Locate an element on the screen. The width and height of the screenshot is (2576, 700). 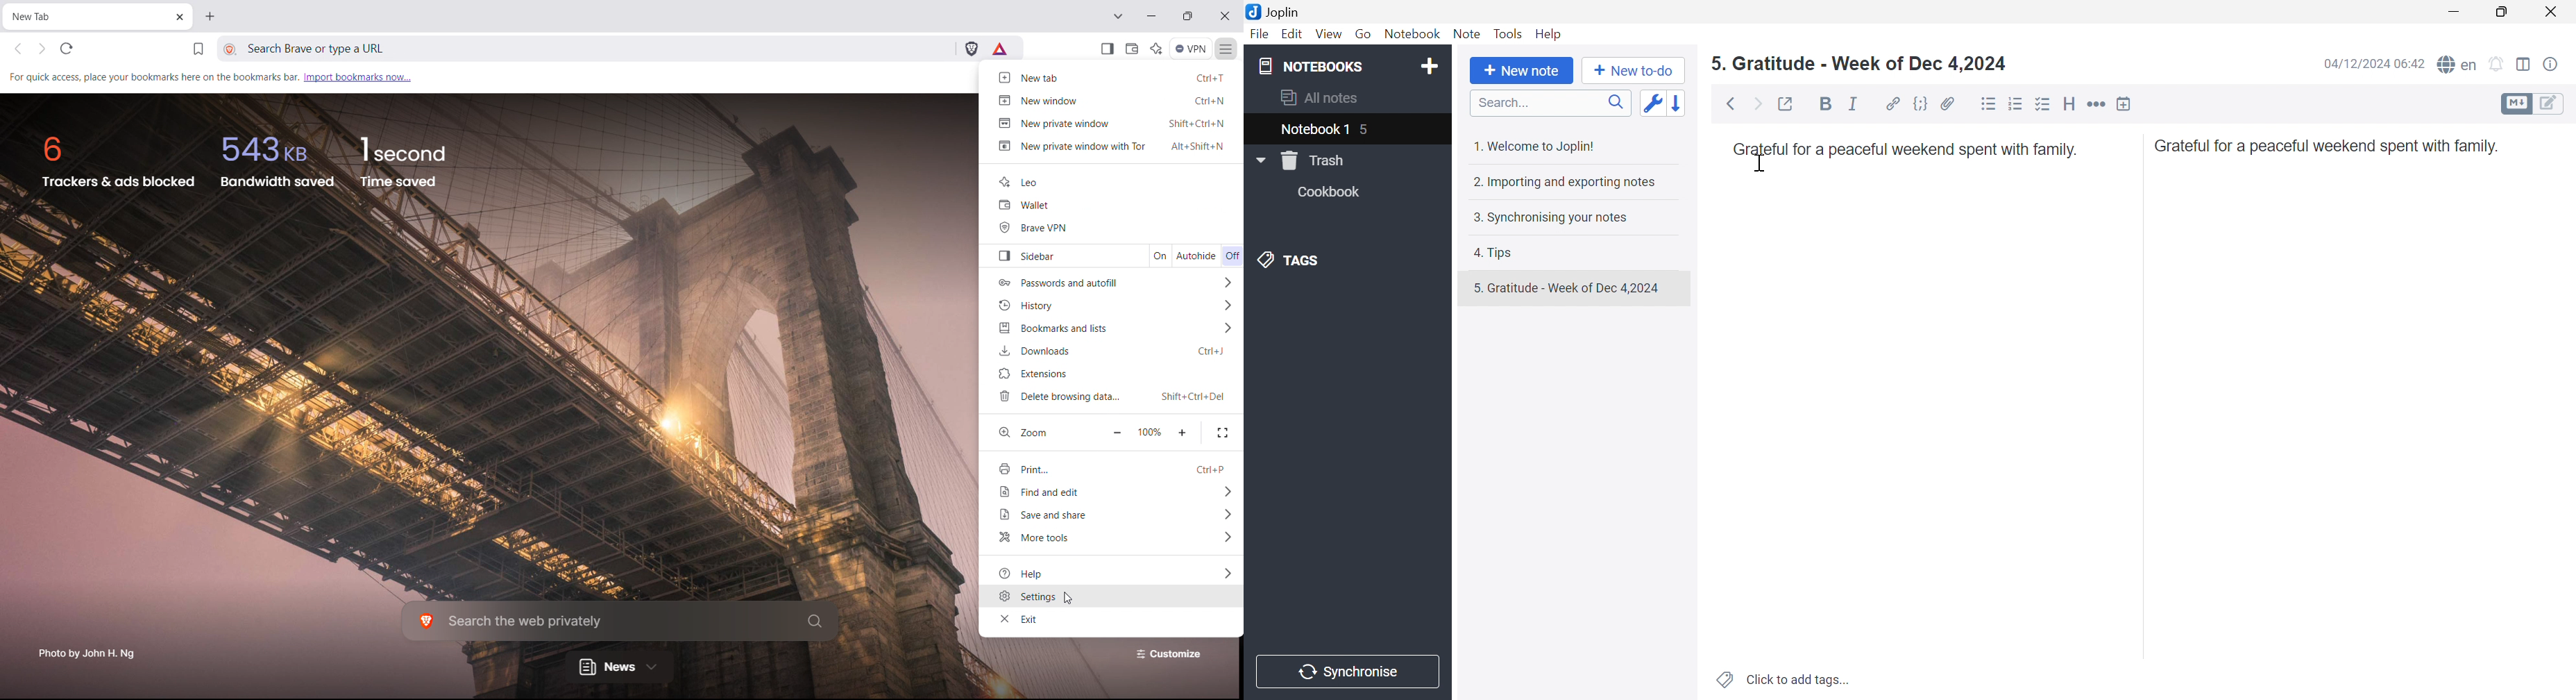
Hyperlink is located at coordinates (1892, 103).